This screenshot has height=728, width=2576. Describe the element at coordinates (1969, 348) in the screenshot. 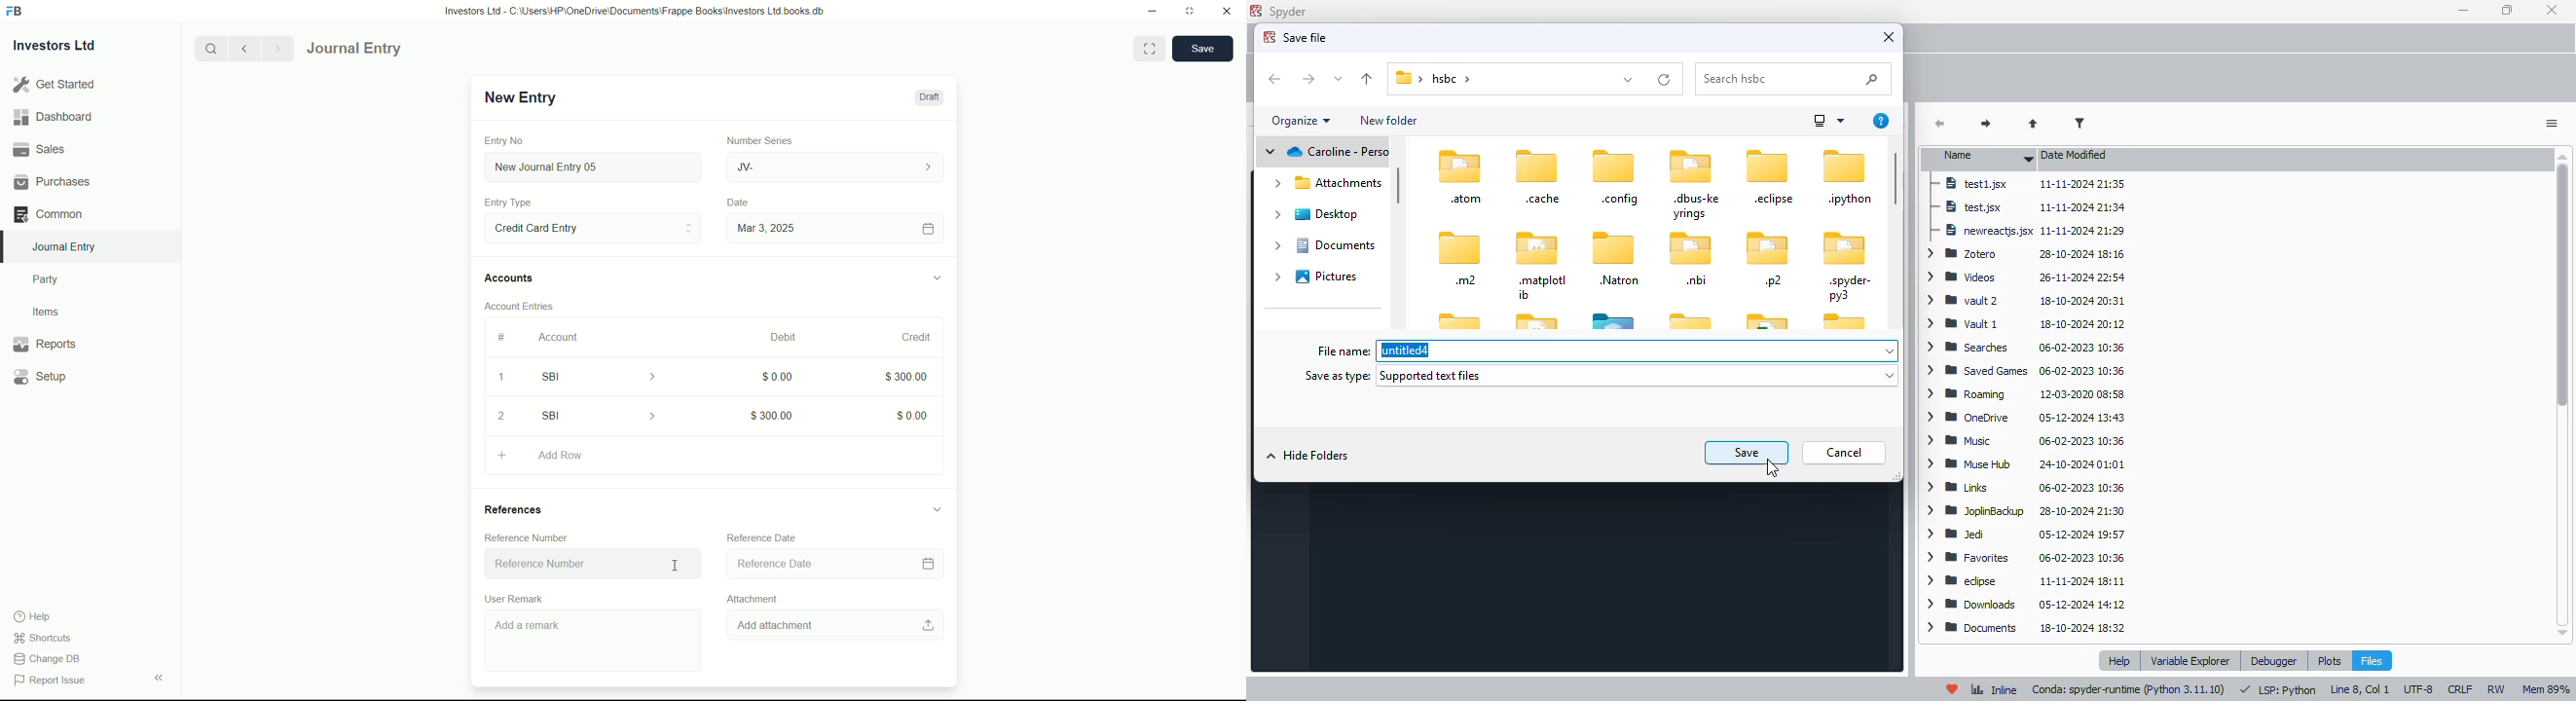

I see `searches` at that location.